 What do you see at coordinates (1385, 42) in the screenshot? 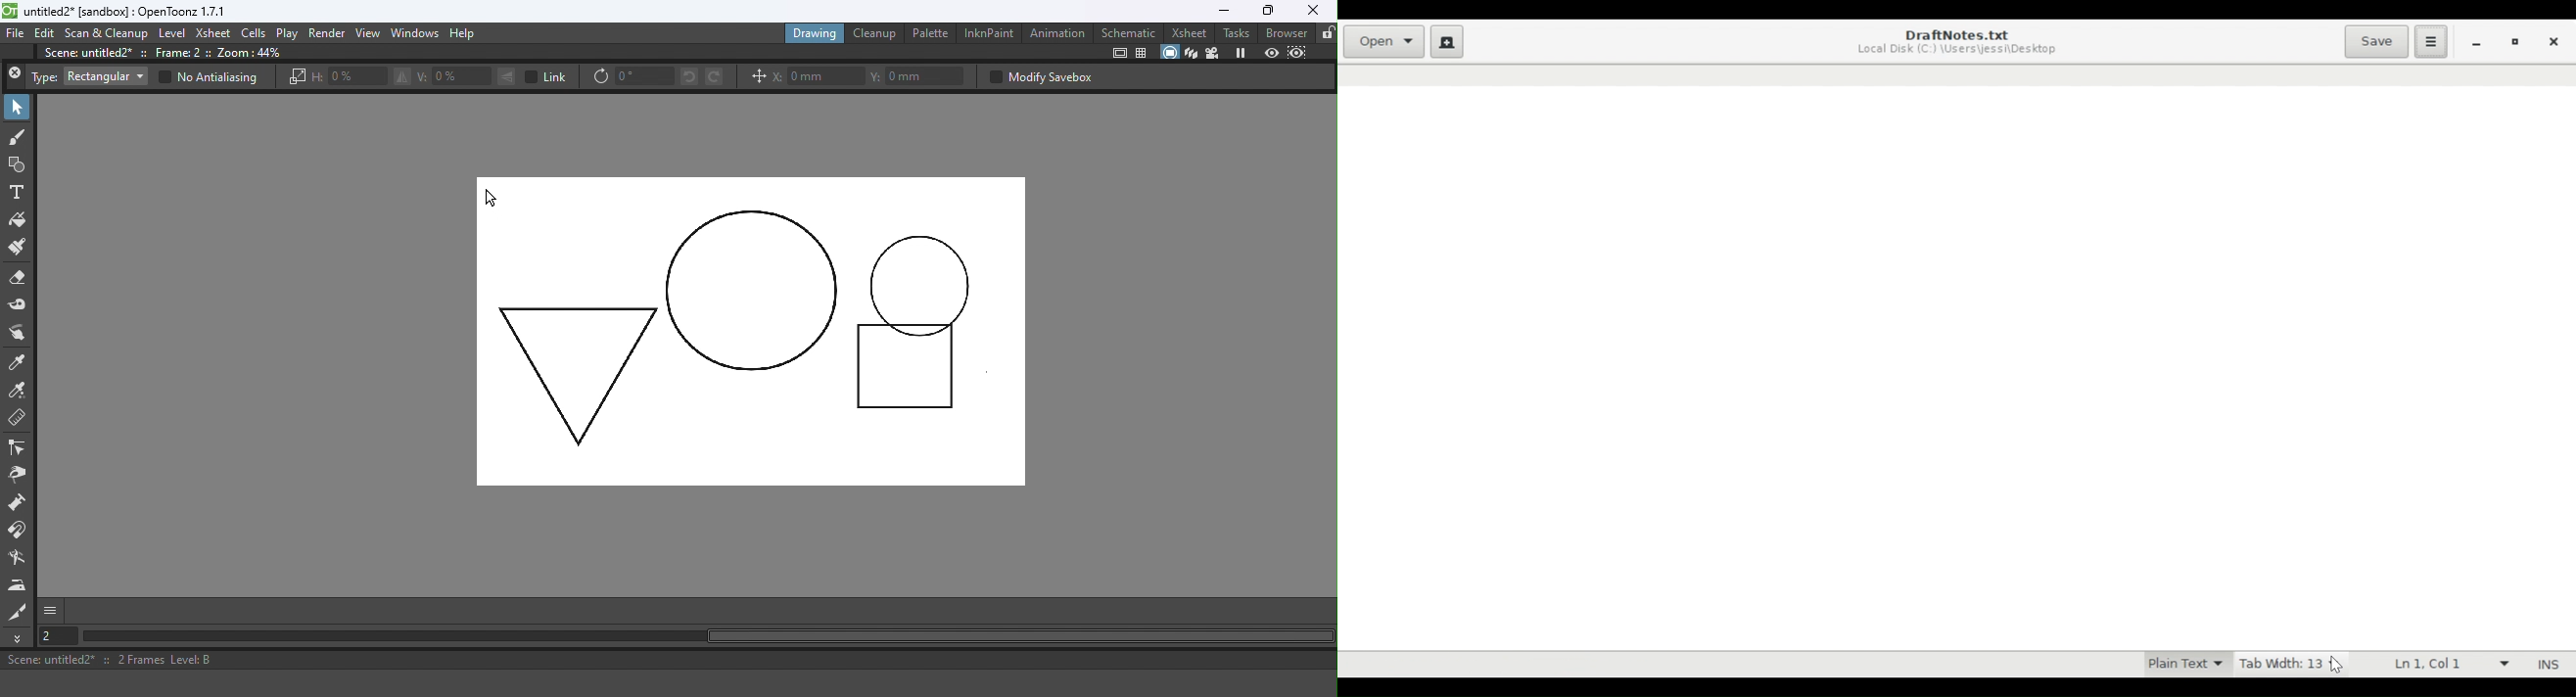
I see `Open` at bounding box center [1385, 42].